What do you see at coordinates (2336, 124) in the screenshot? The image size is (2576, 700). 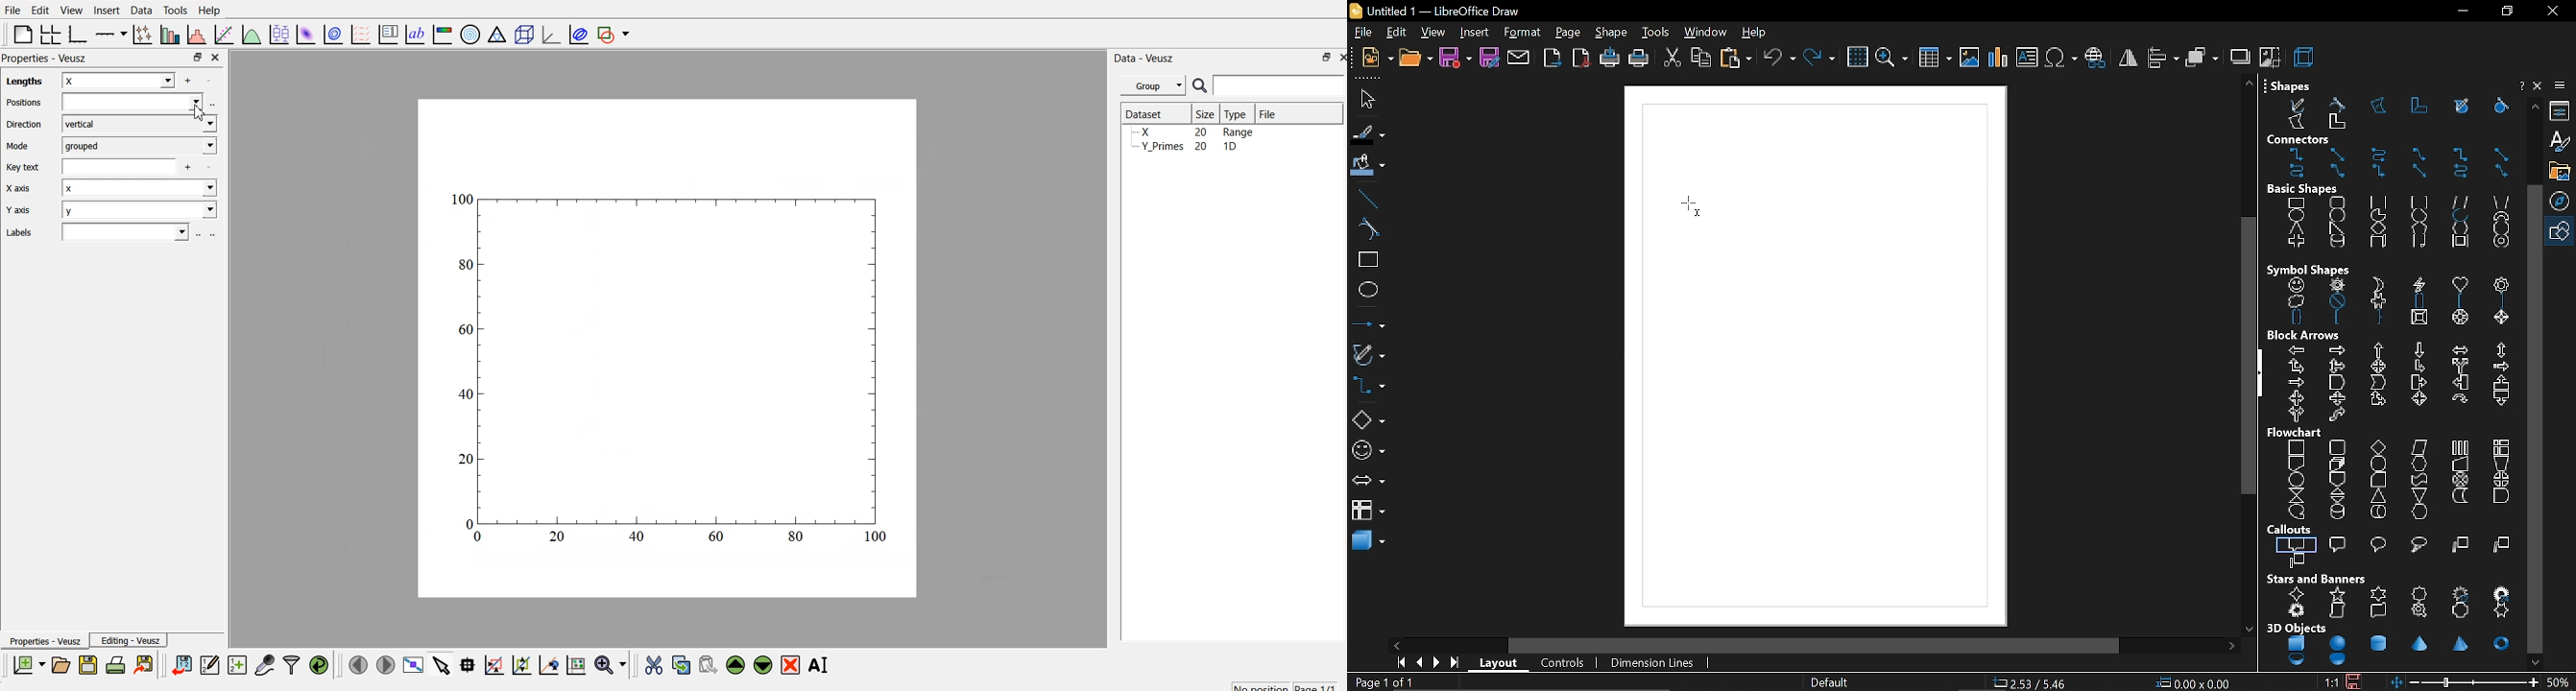 I see `polygon 45 filled` at bounding box center [2336, 124].